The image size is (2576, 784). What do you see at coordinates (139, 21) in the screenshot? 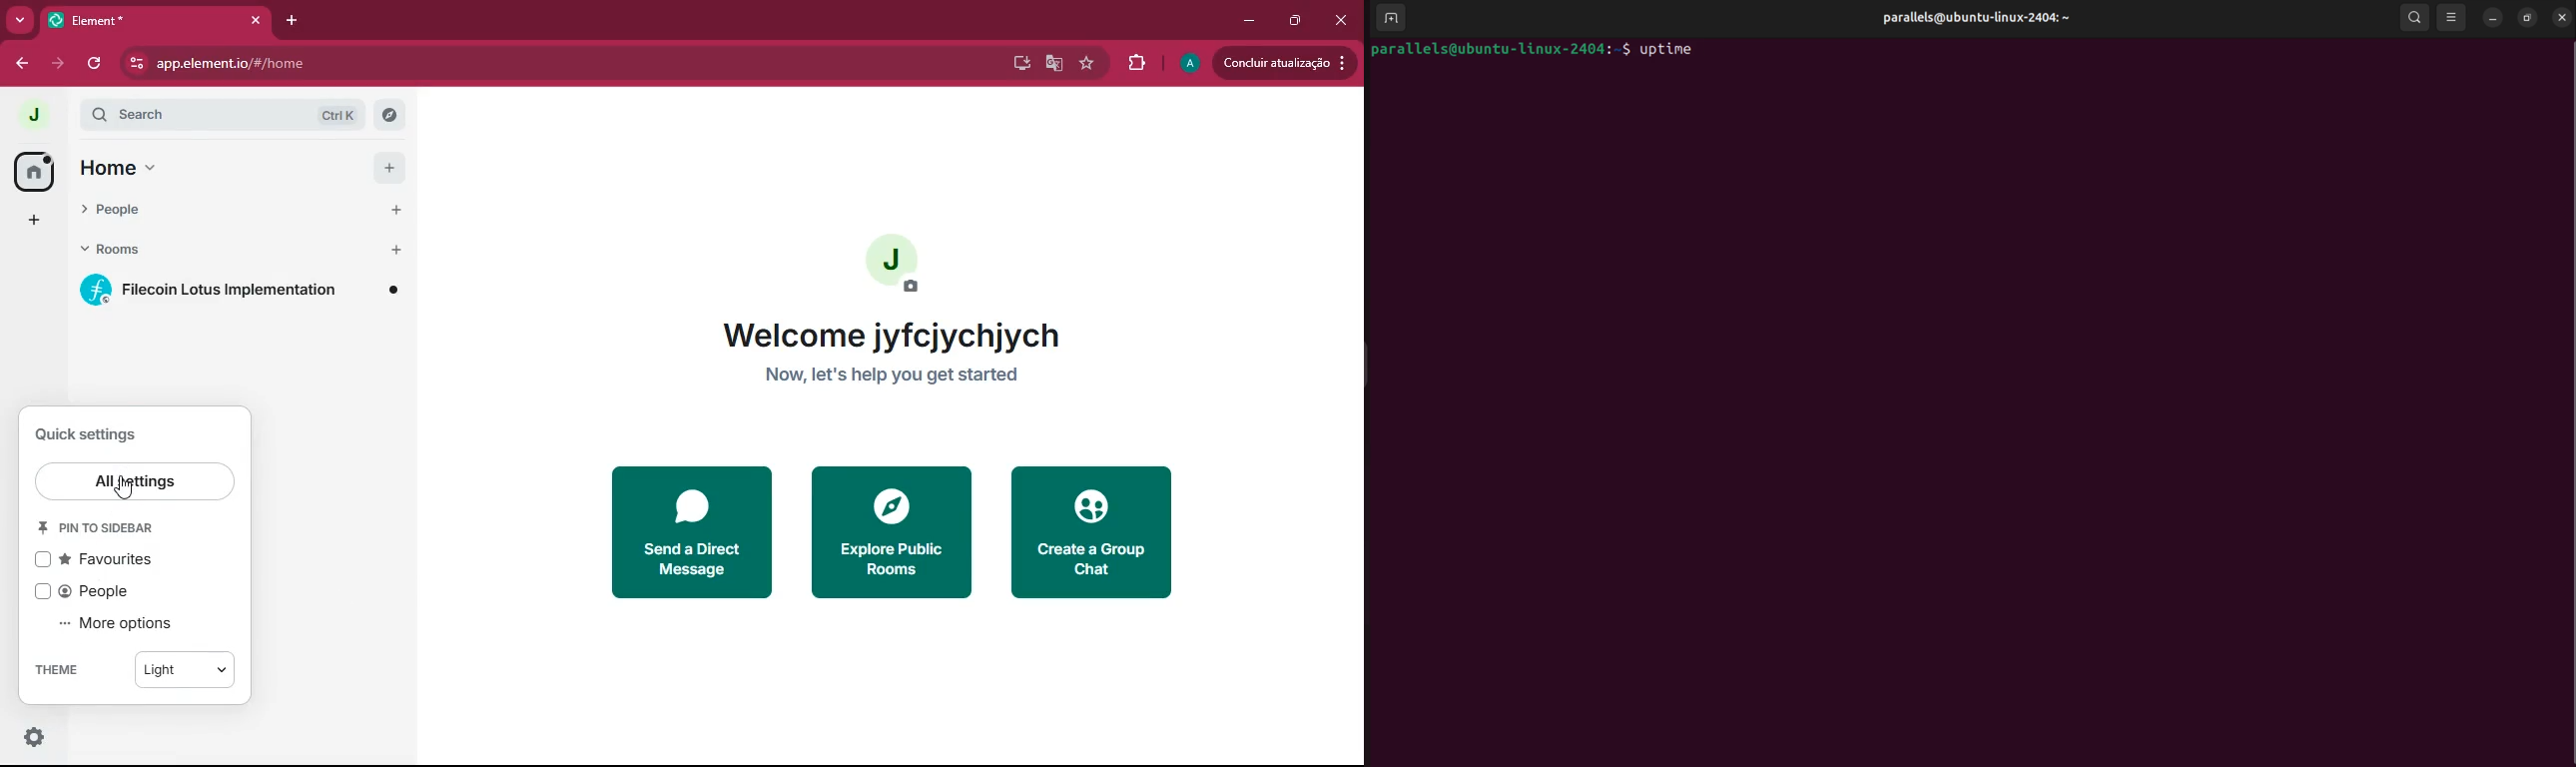
I see `Element*` at bounding box center [139, 21].